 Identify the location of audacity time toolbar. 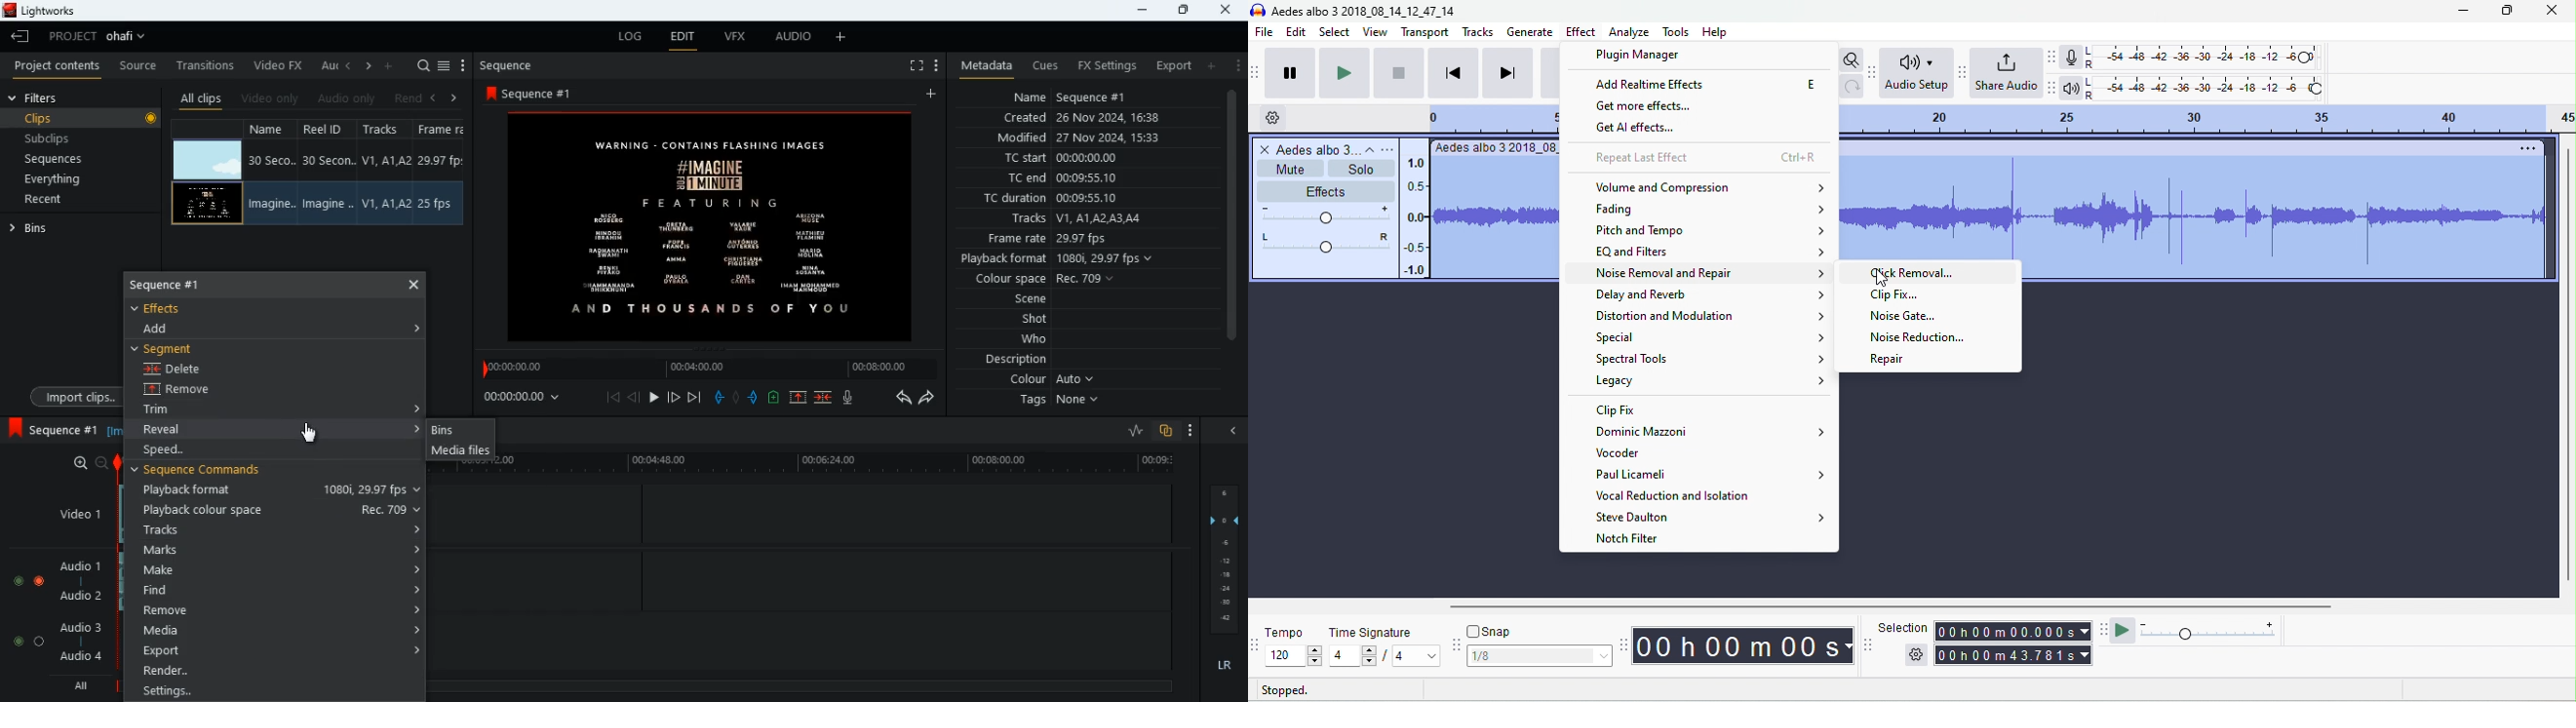
(1623, 644).